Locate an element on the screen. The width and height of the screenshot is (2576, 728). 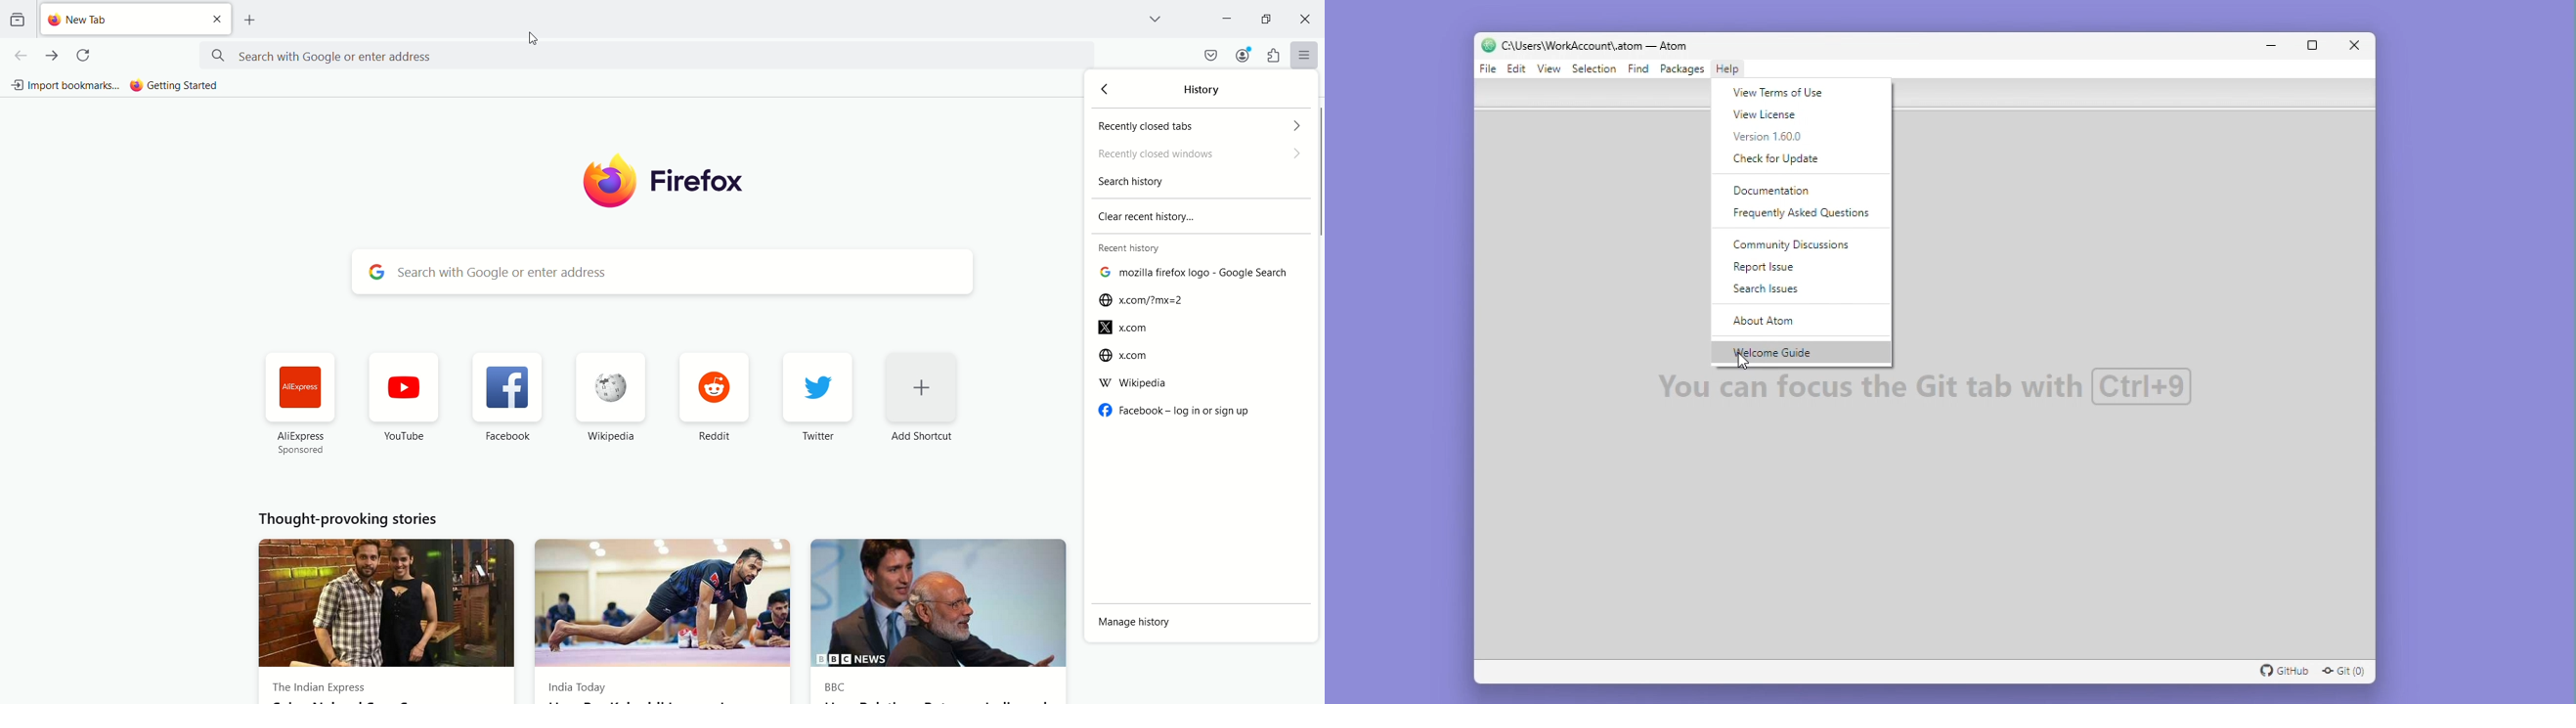
Frequently asked questions is located at coordinates (1804, 210).